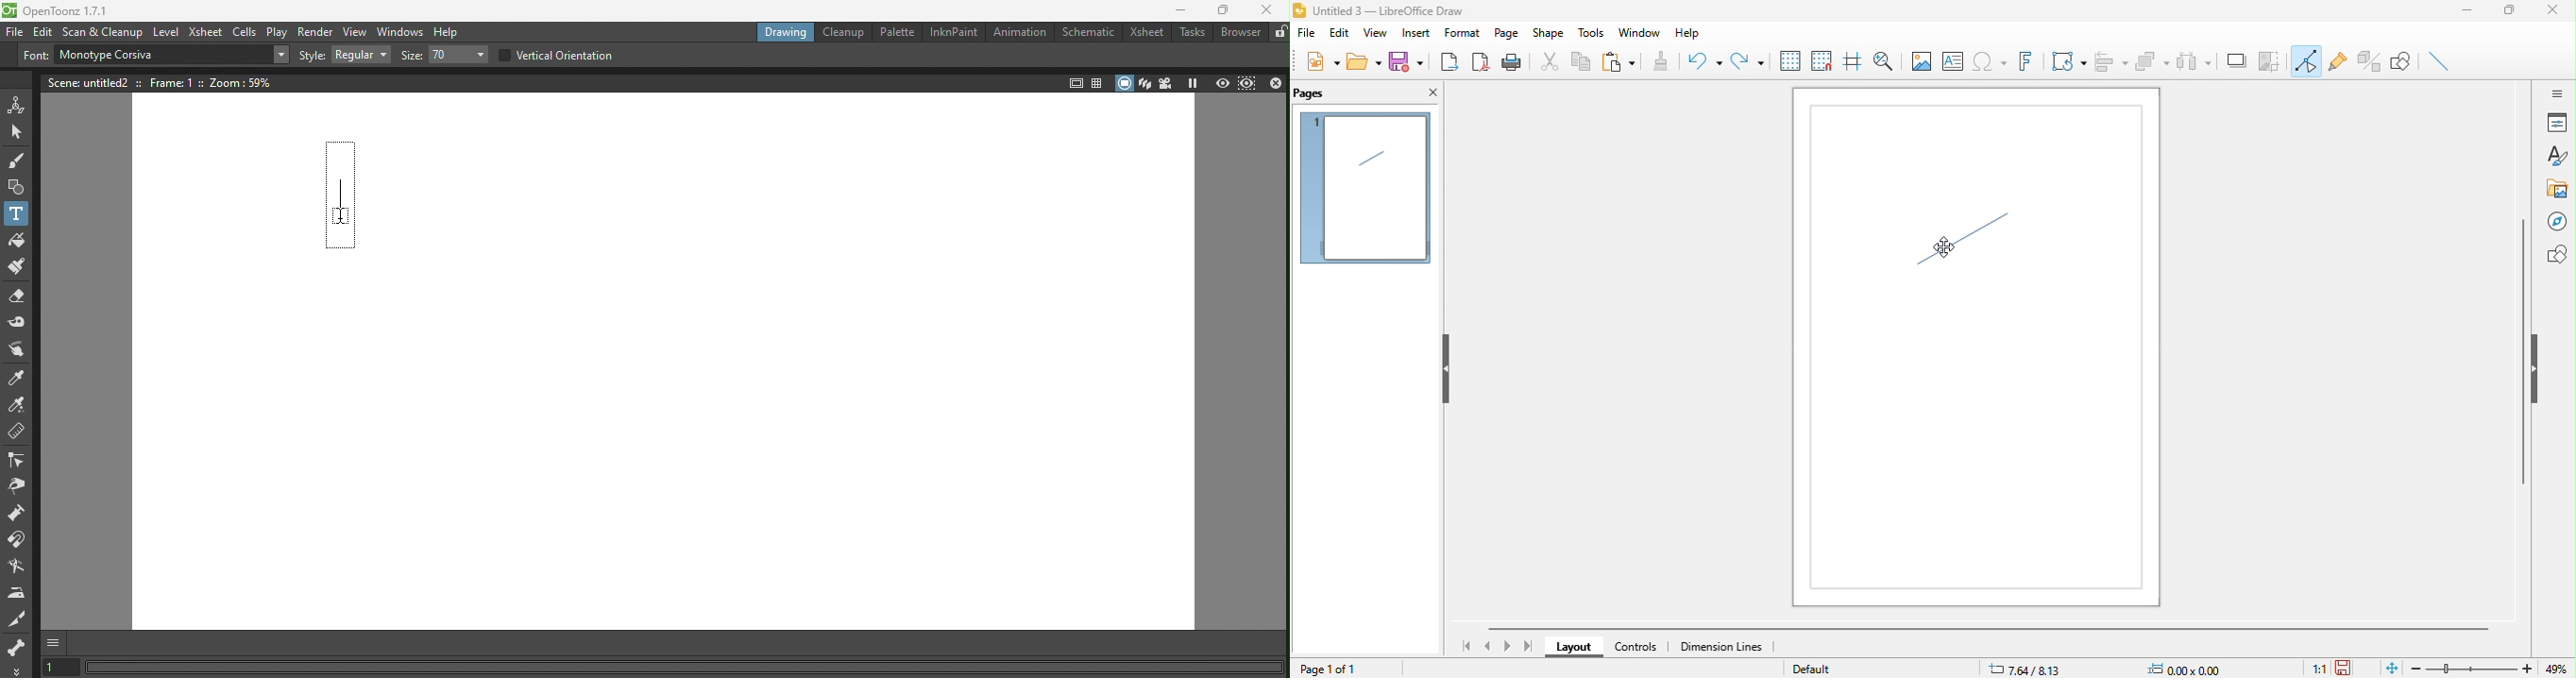 The width and height of the screenshot is (2576, 700). Describe the element at coordinates (841, 33) in the screenshot. I see `Cleanup` at that location.